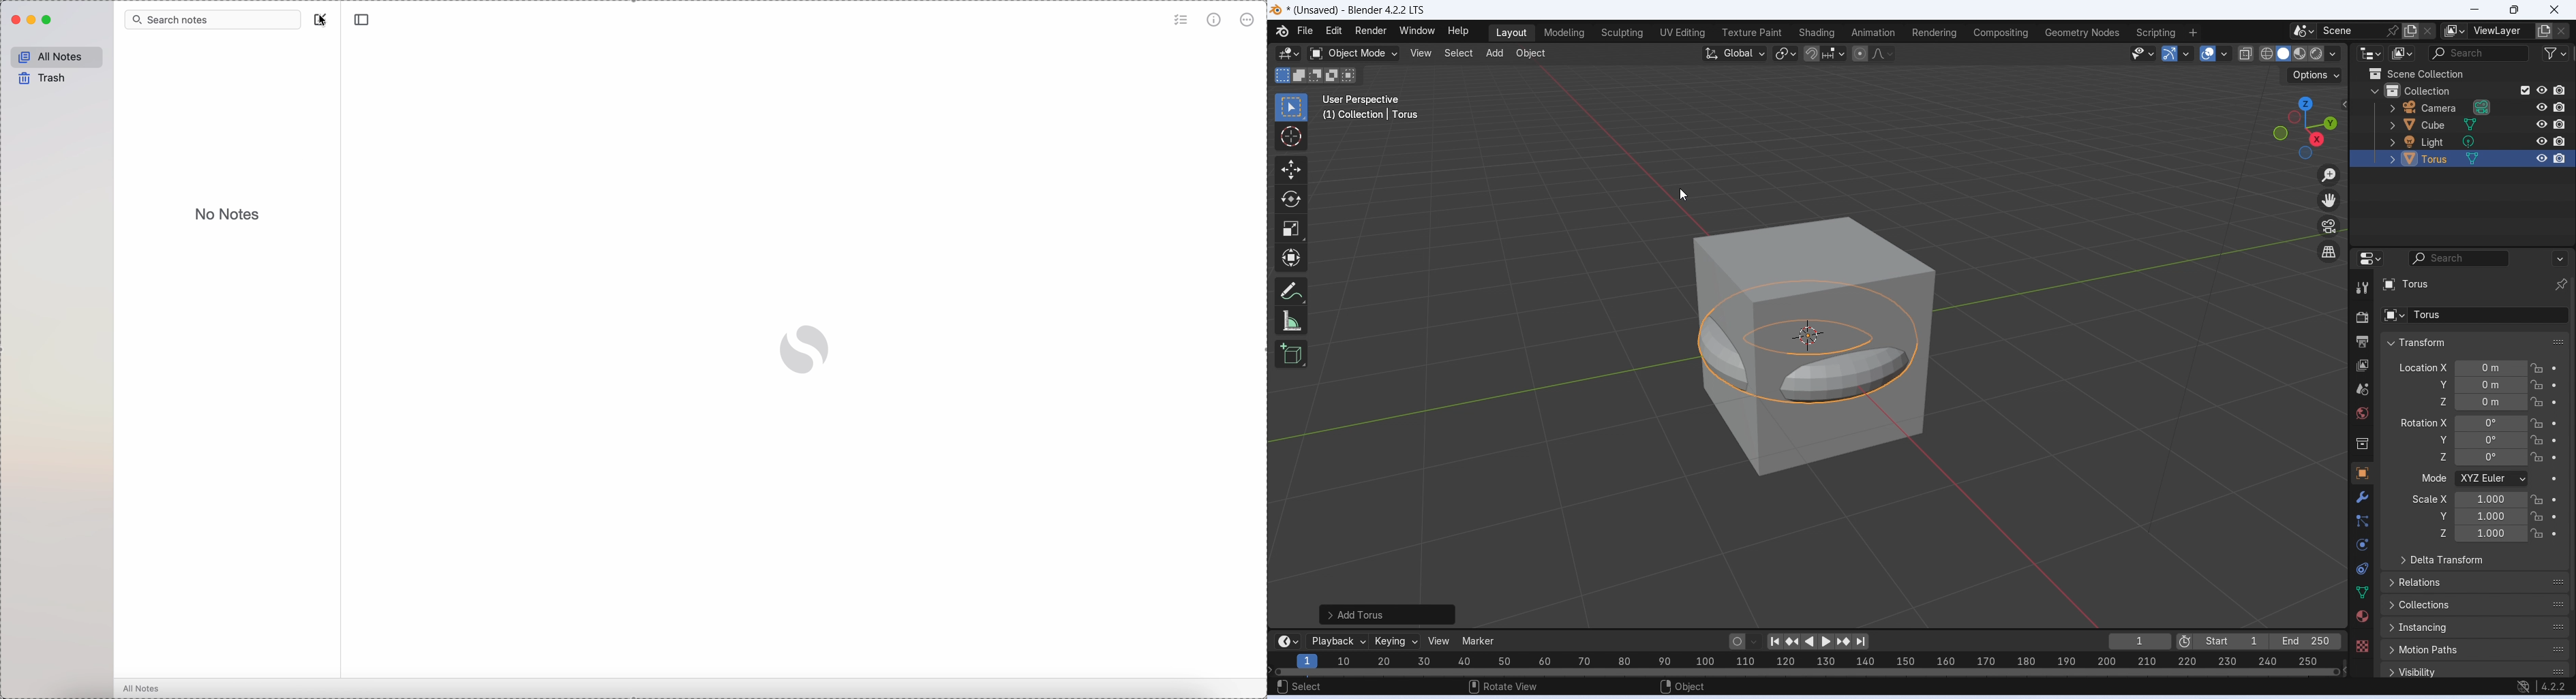 Image resolution: width=2576 pixels, height=700 pixels. What do you see at coordinates (2142, 52) in the screenshot?
I see `Selectability and visibility` at bounding box center [2142, 52].